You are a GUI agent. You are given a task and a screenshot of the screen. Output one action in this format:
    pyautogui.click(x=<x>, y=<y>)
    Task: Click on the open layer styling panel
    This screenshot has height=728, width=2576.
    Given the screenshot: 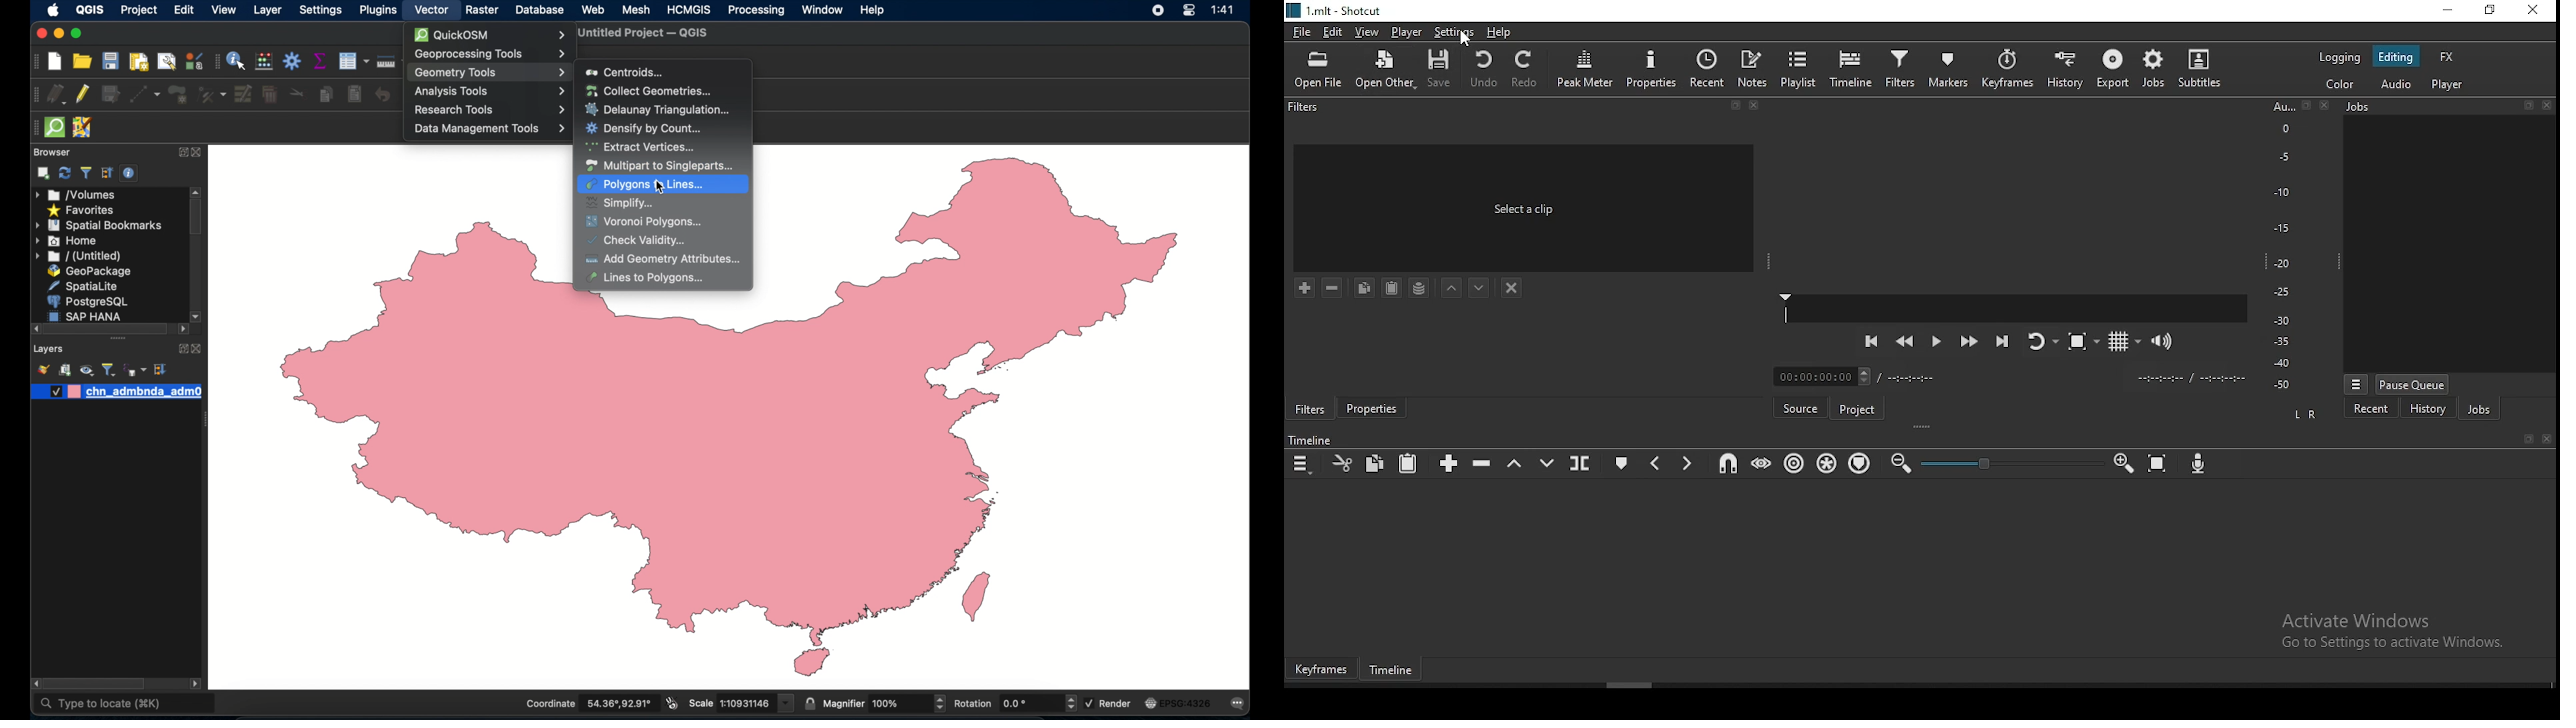 What is the action you would take?
    pyautogui.click(x=42, y=369)
    